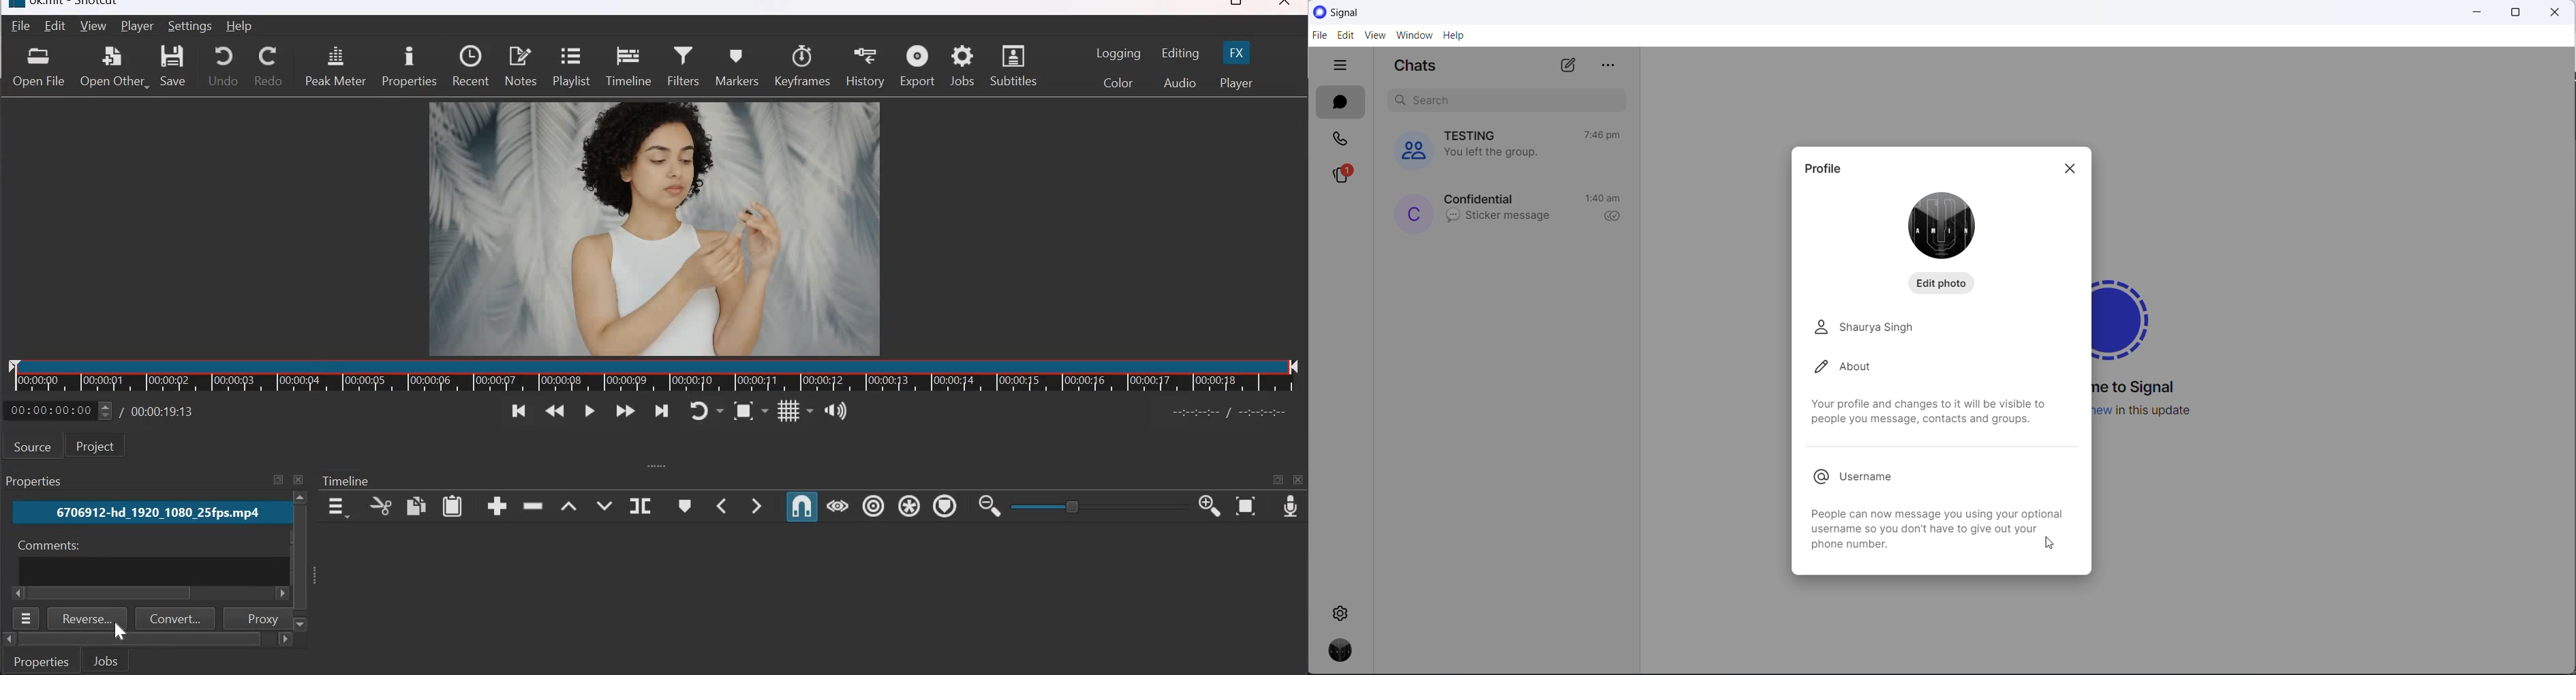  Describe the element at coordinates (1117, 82) in the screenshot. I see `Color` at that location.